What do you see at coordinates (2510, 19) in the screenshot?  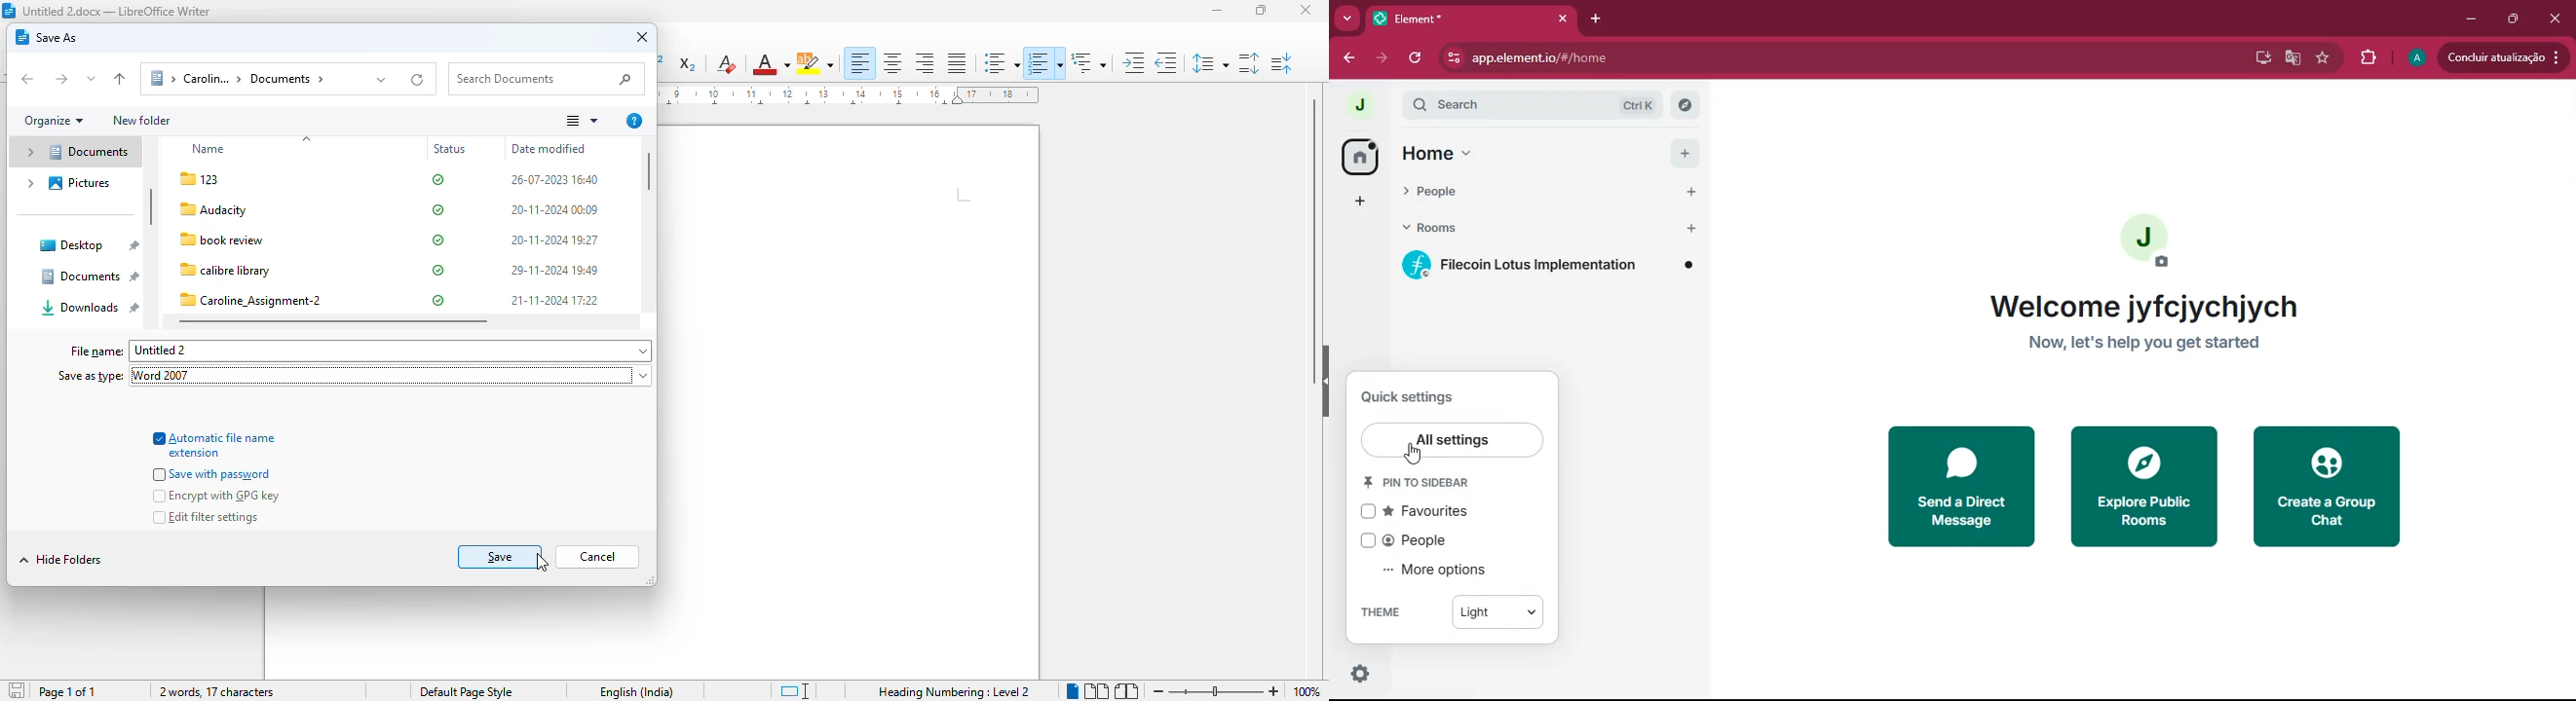 I see `maximize` at bounding box center [2510, 19].